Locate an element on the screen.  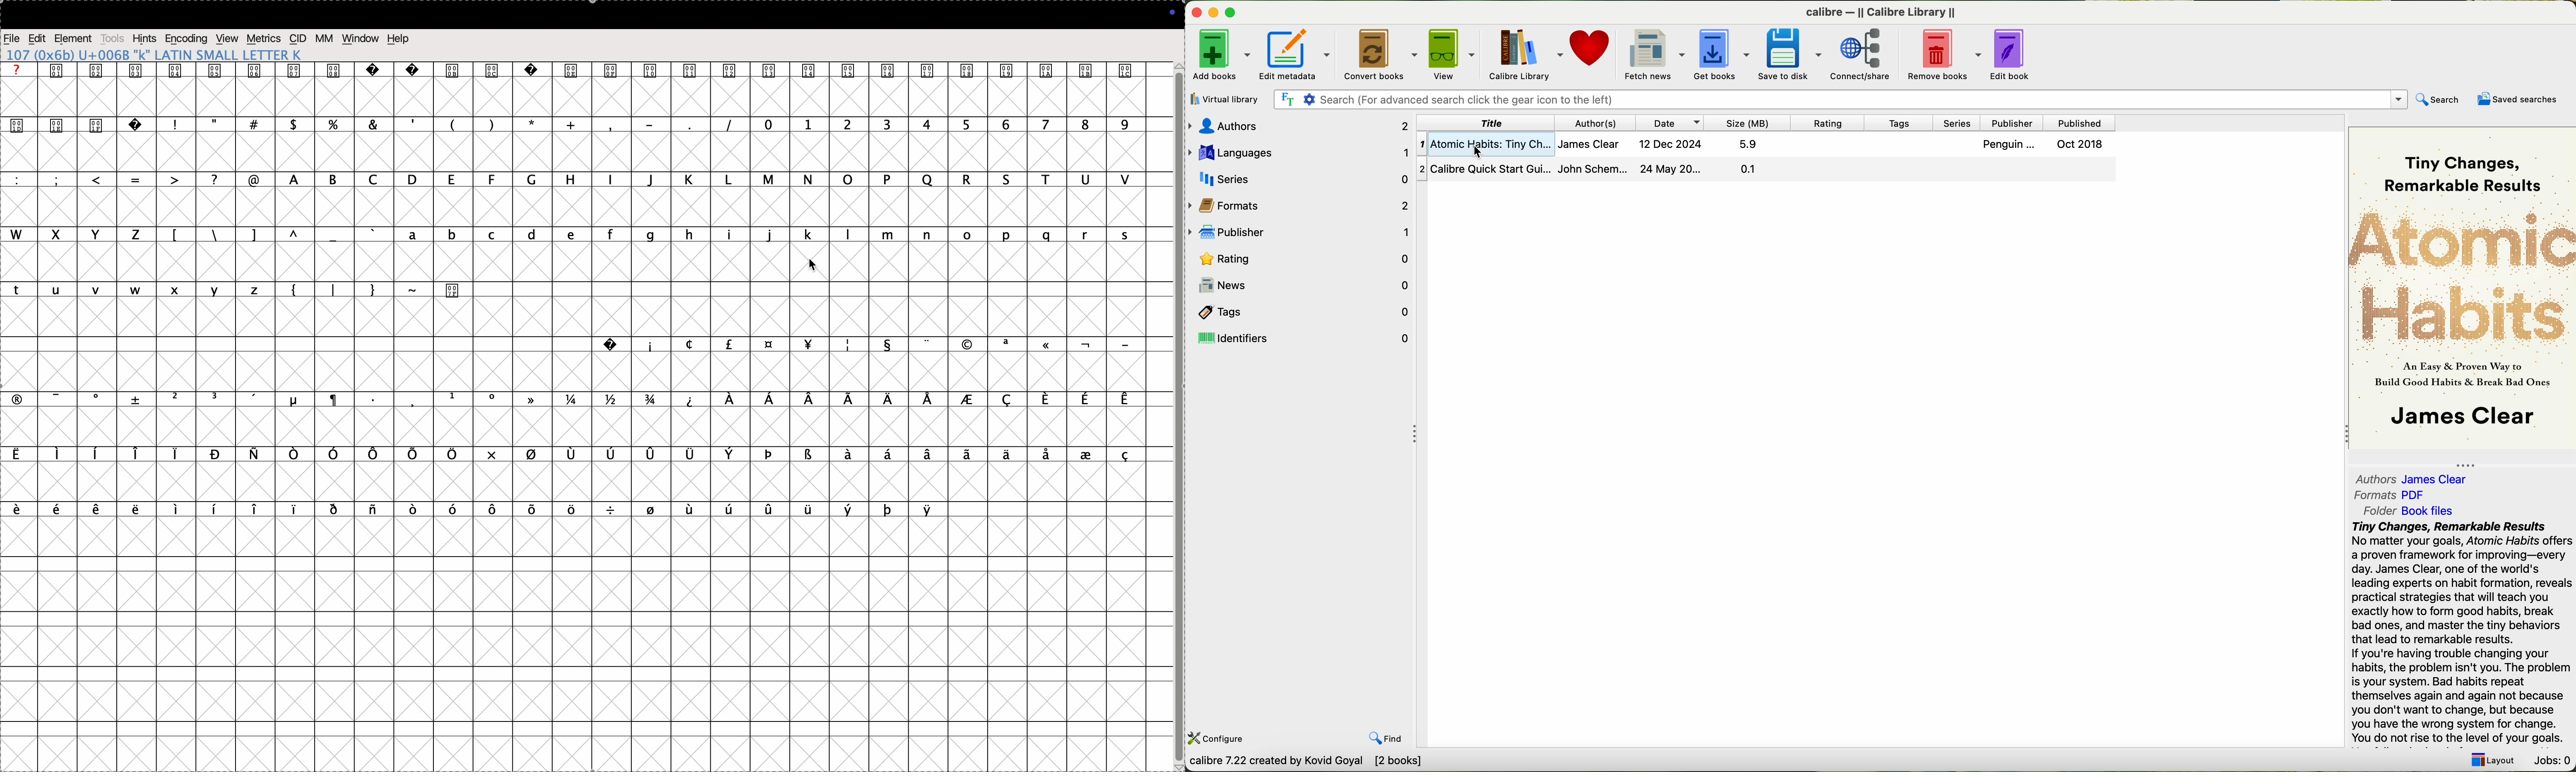
3 is located at coordinates (888, 124).